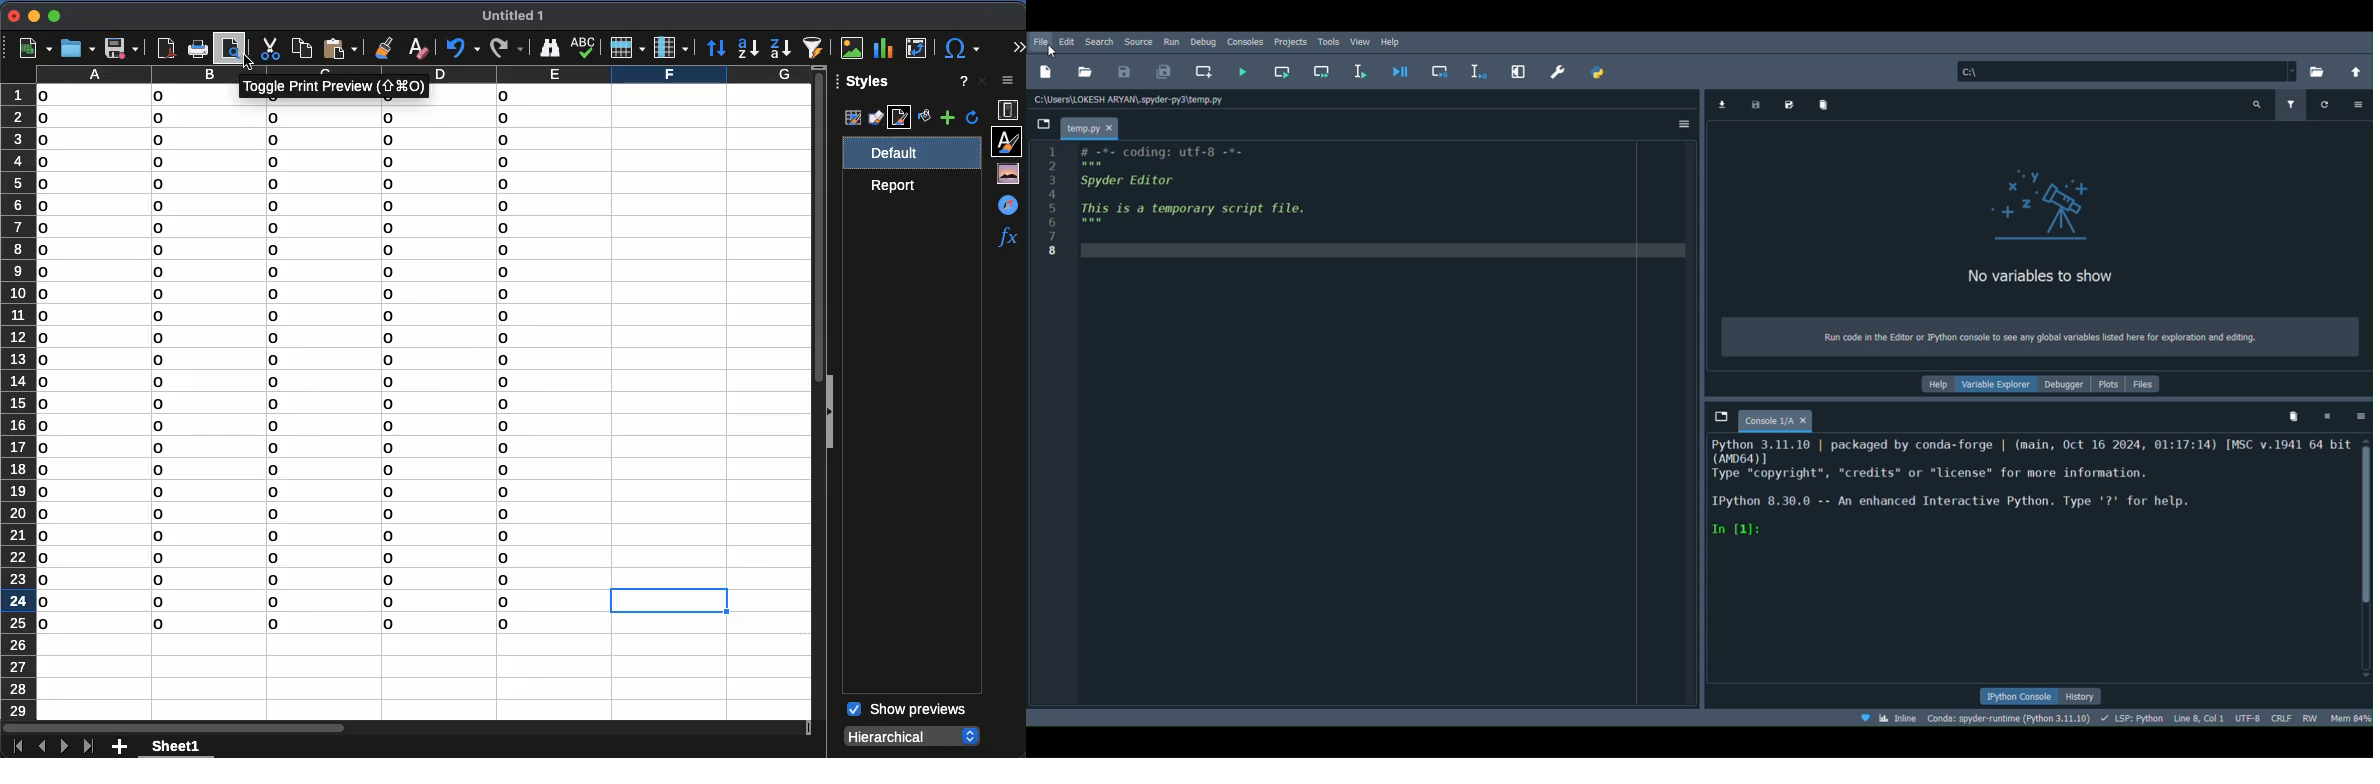 The width and height of the screenshot is (2380, 784). What do you see at coordinates (2361, 420) in the screenshot?
I see `Options` at bounding box center [2361, 420].